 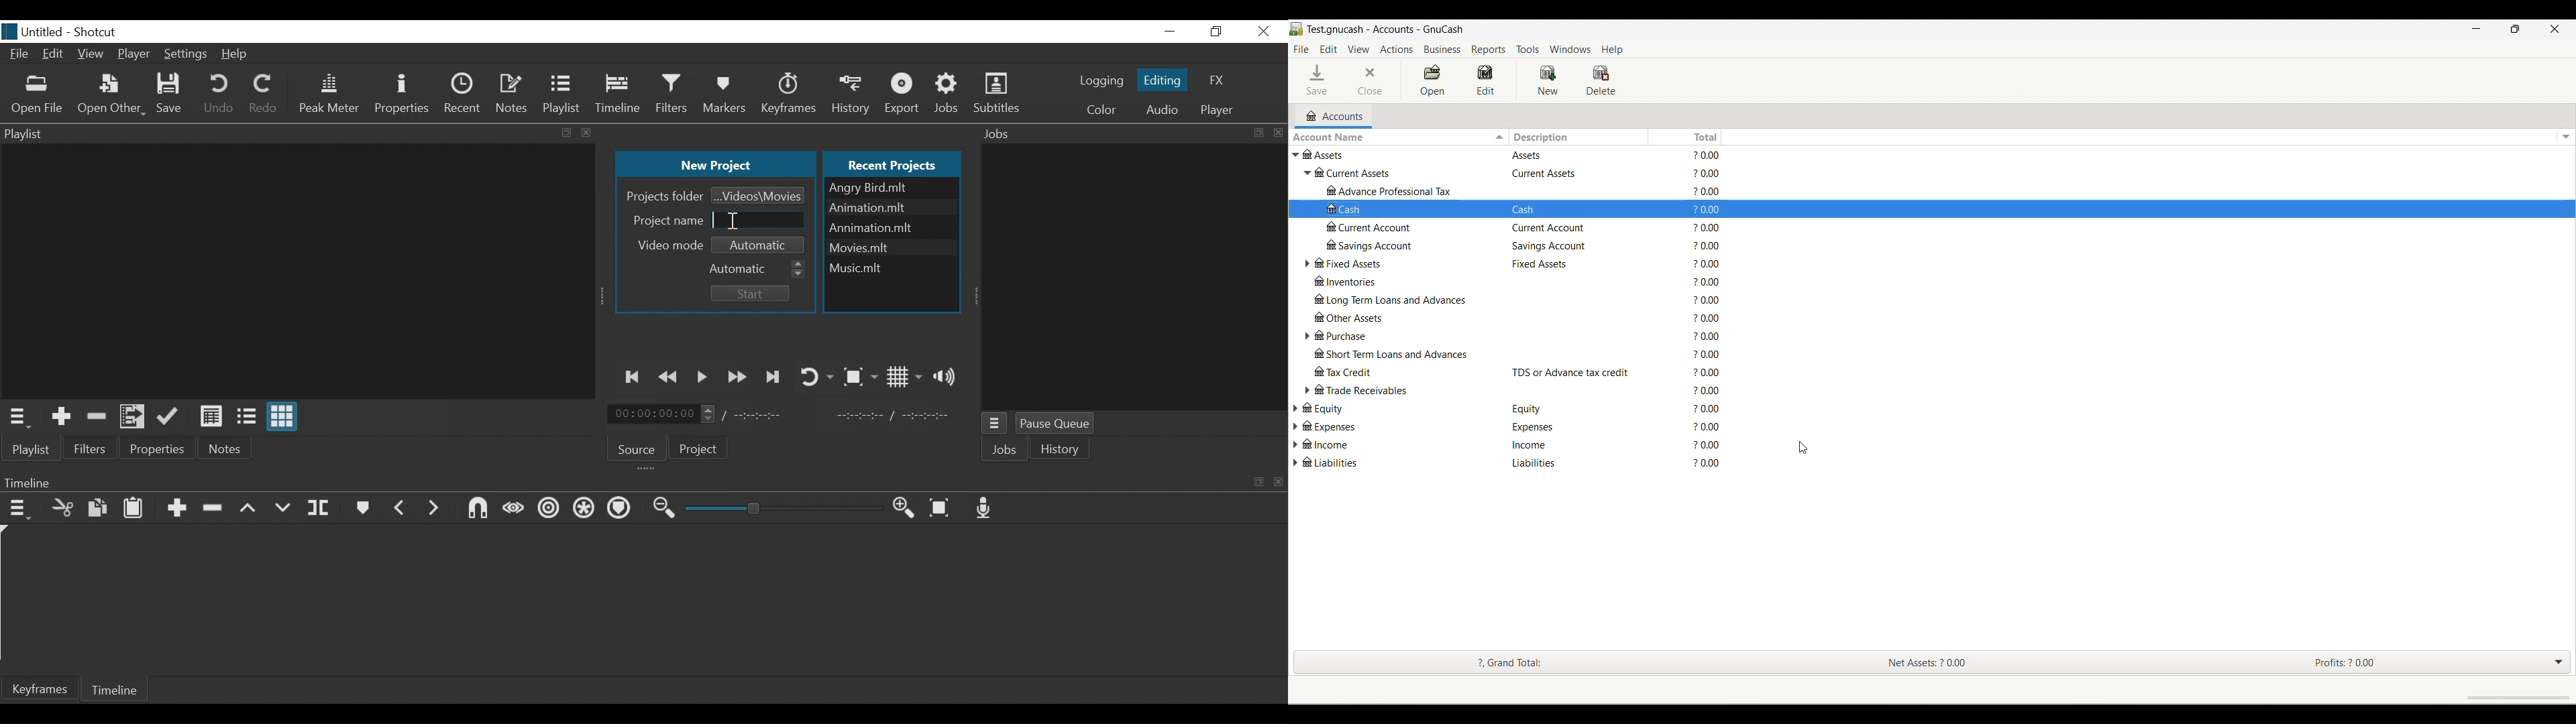 I want to click on Save, so click(x=170, y=95).